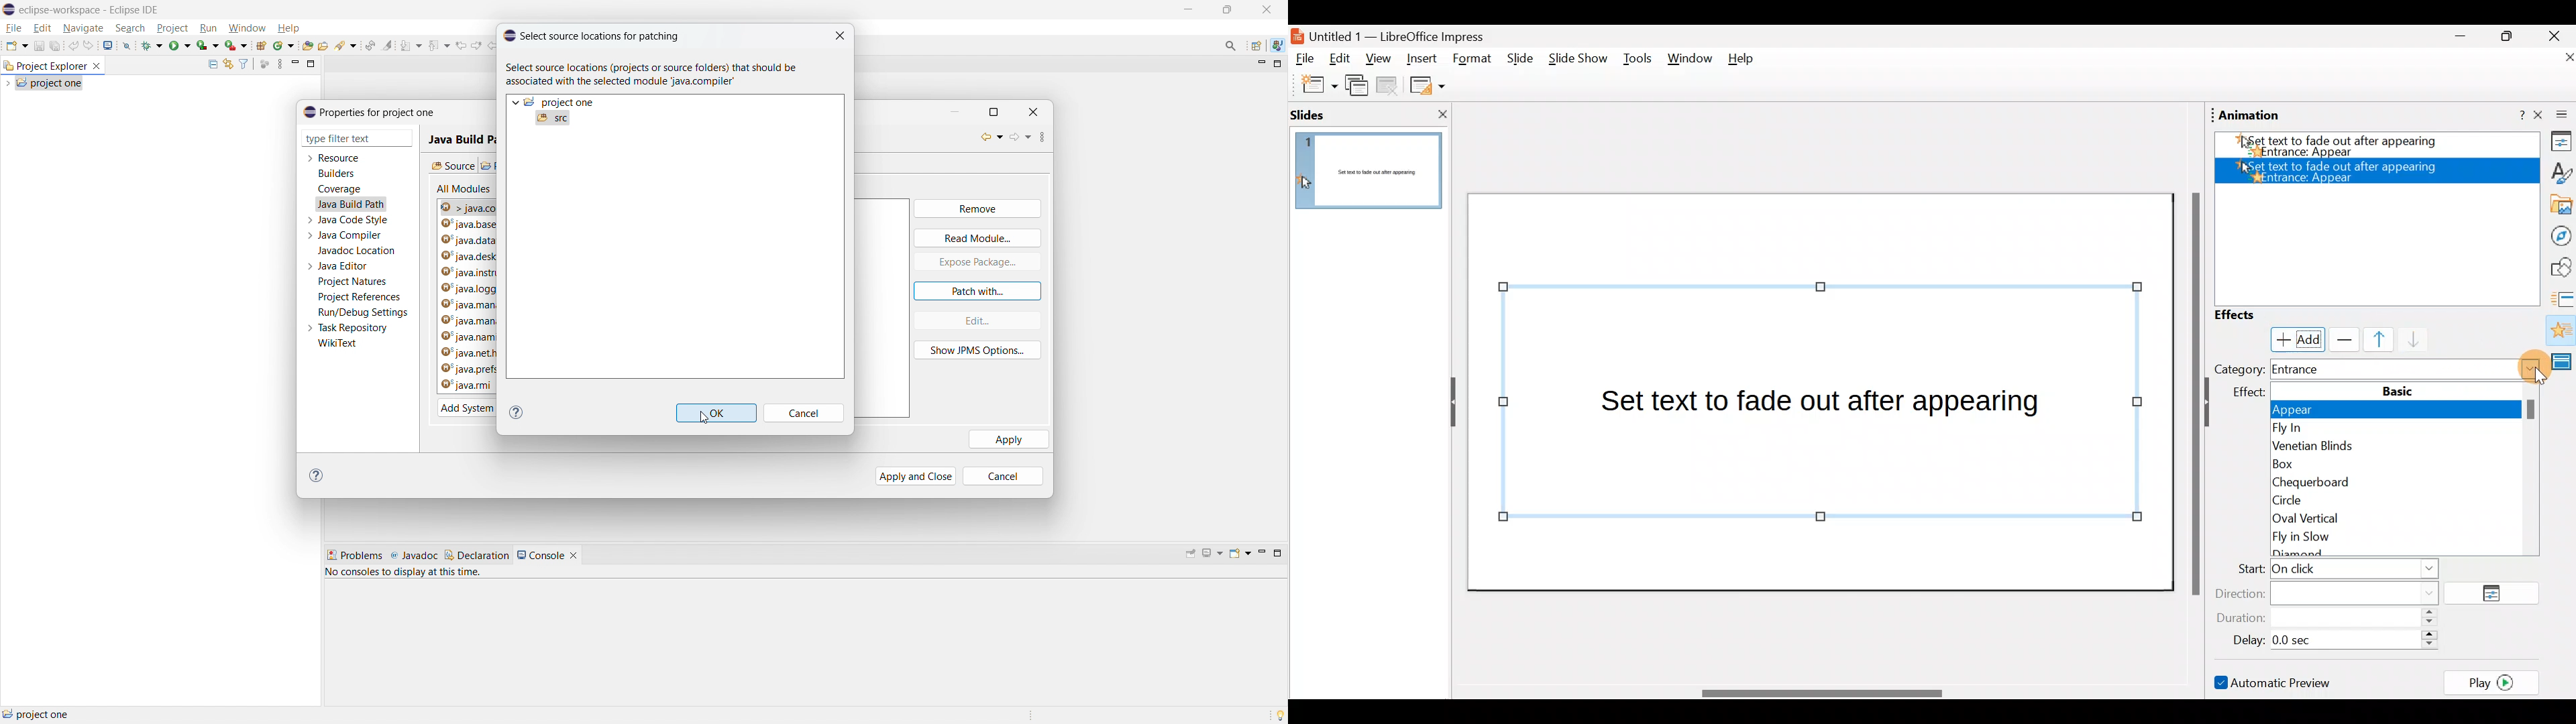 Image resolution: width=2576 pixels, height=728 pixels. I want to click on File, so click(1305, 59).